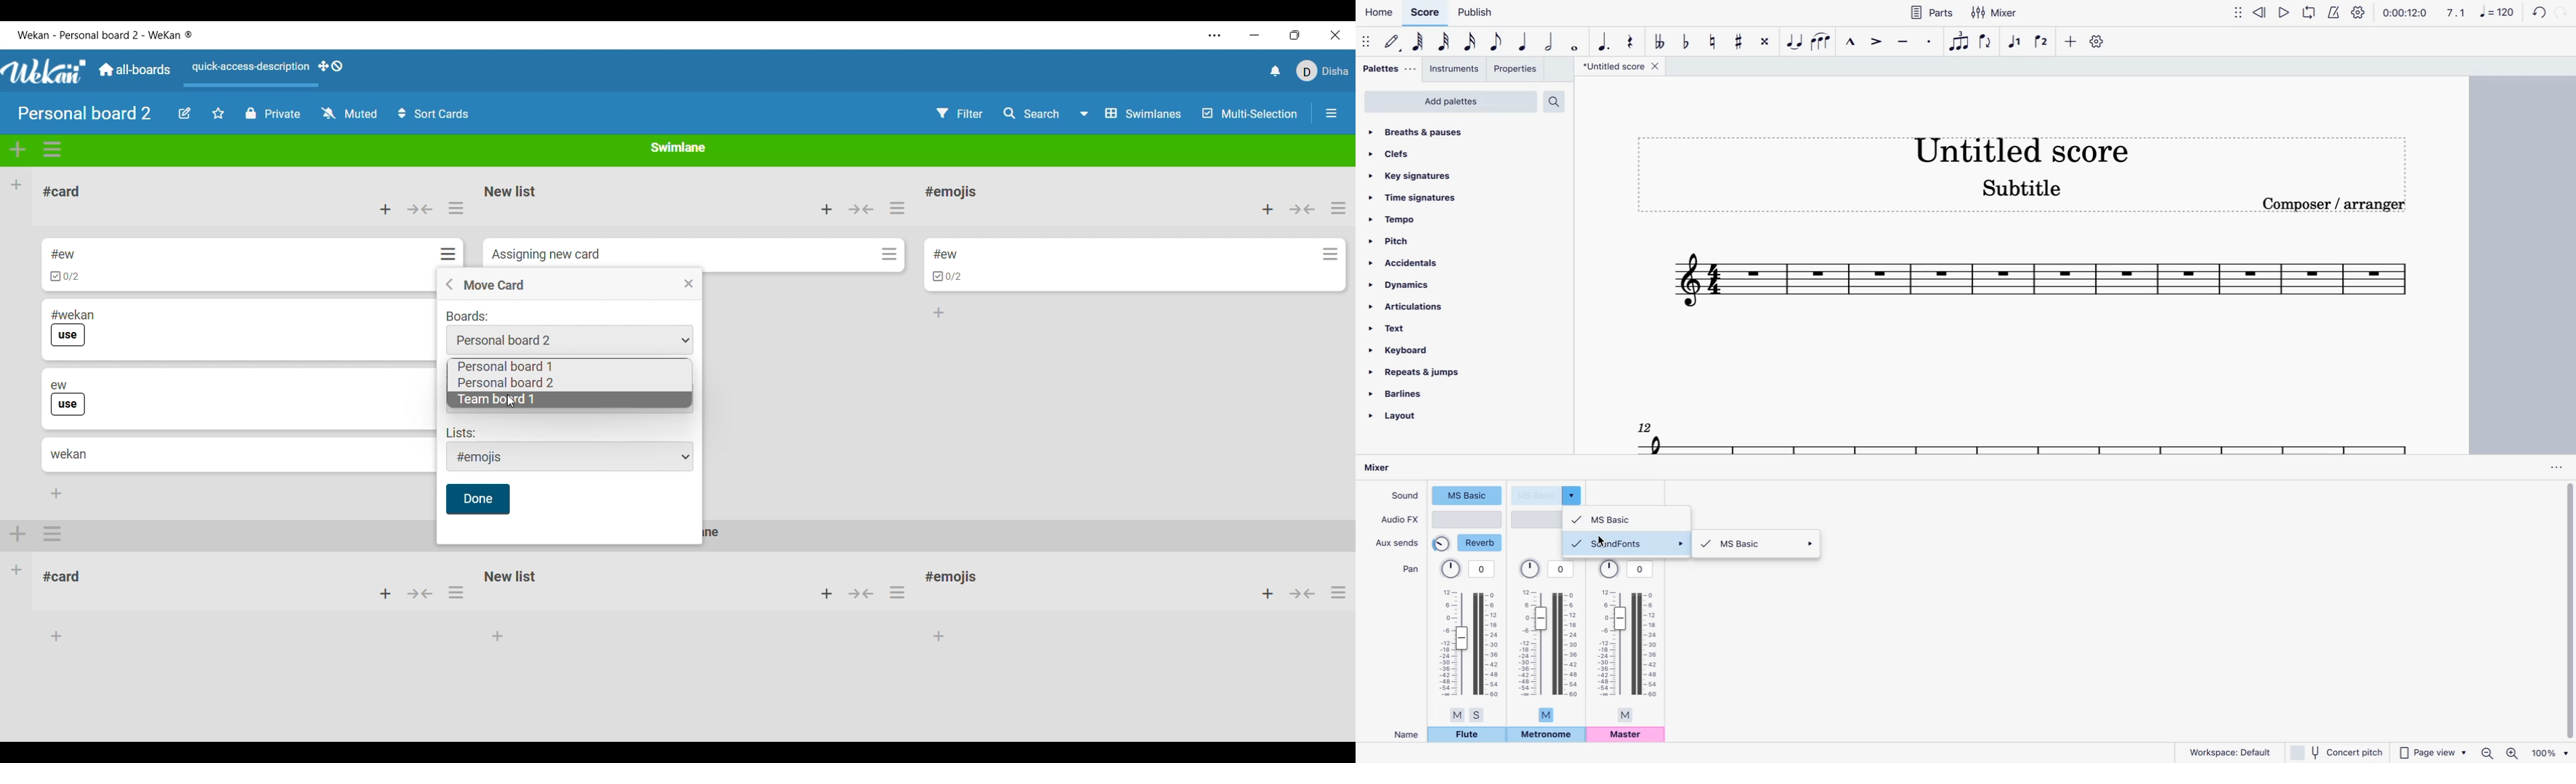 The height and width of the screenshot is (784, 2576). I want to click on articulations, so click(1426, 307).